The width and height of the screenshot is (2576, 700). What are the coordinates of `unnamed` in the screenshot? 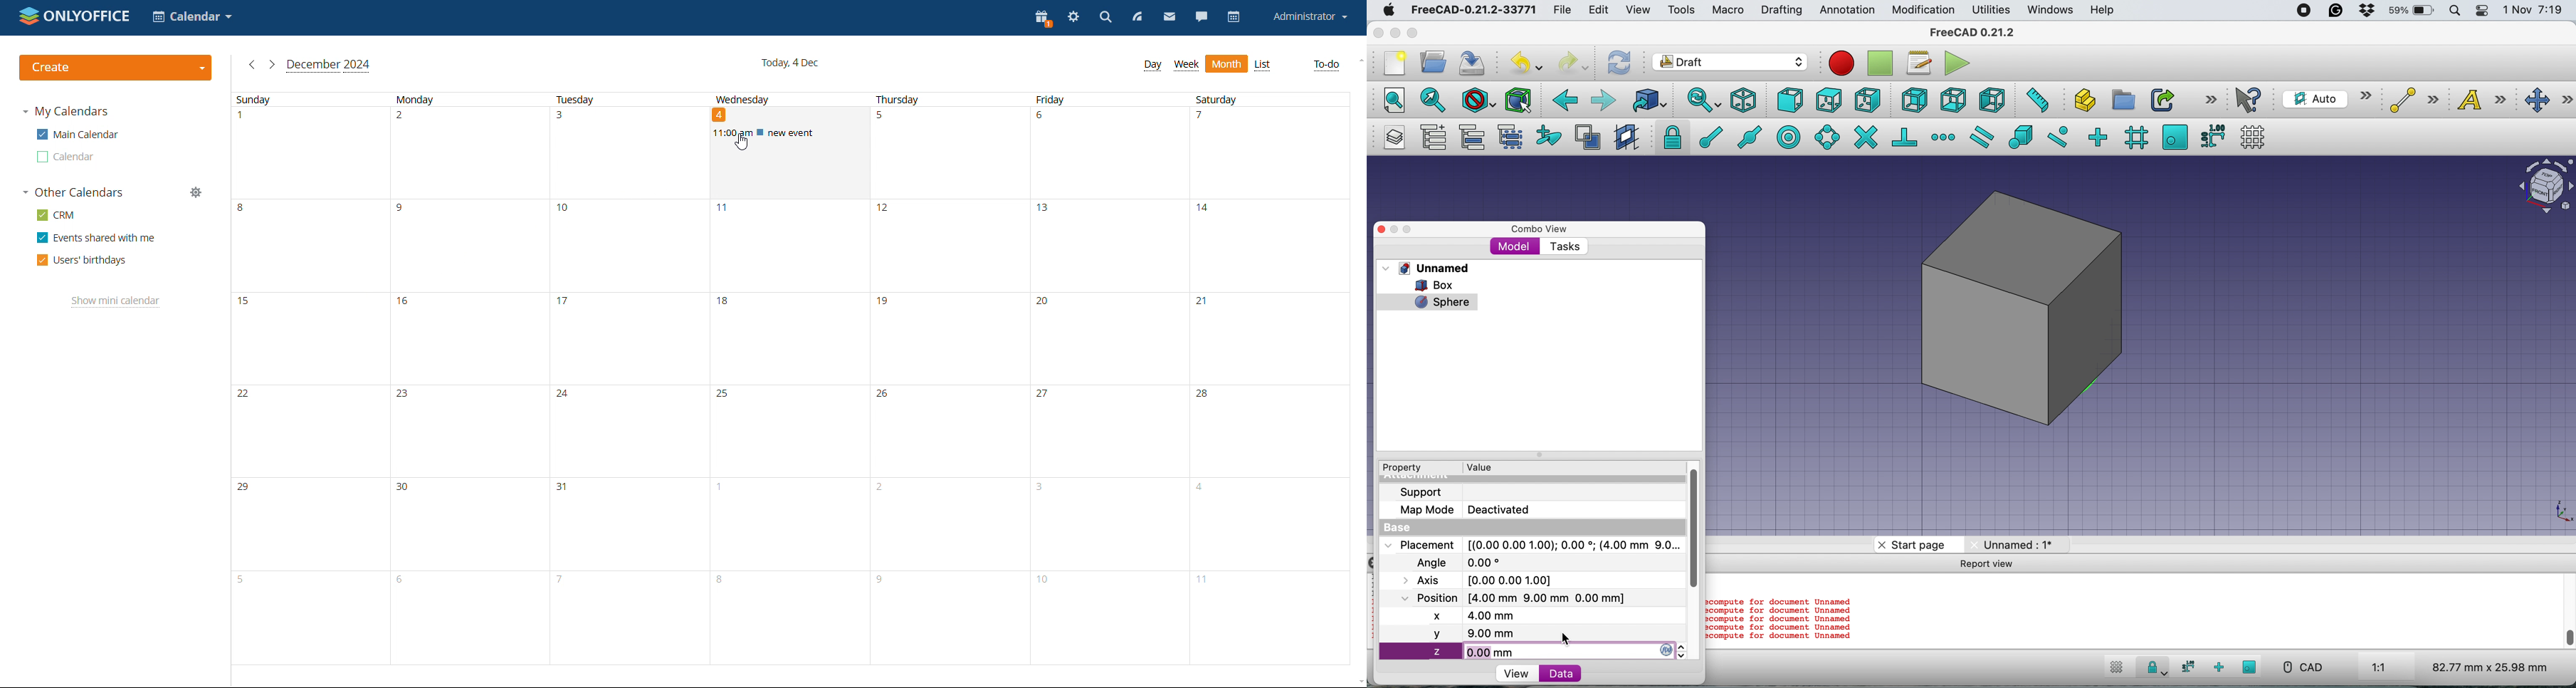 It's located at (1430, 268).